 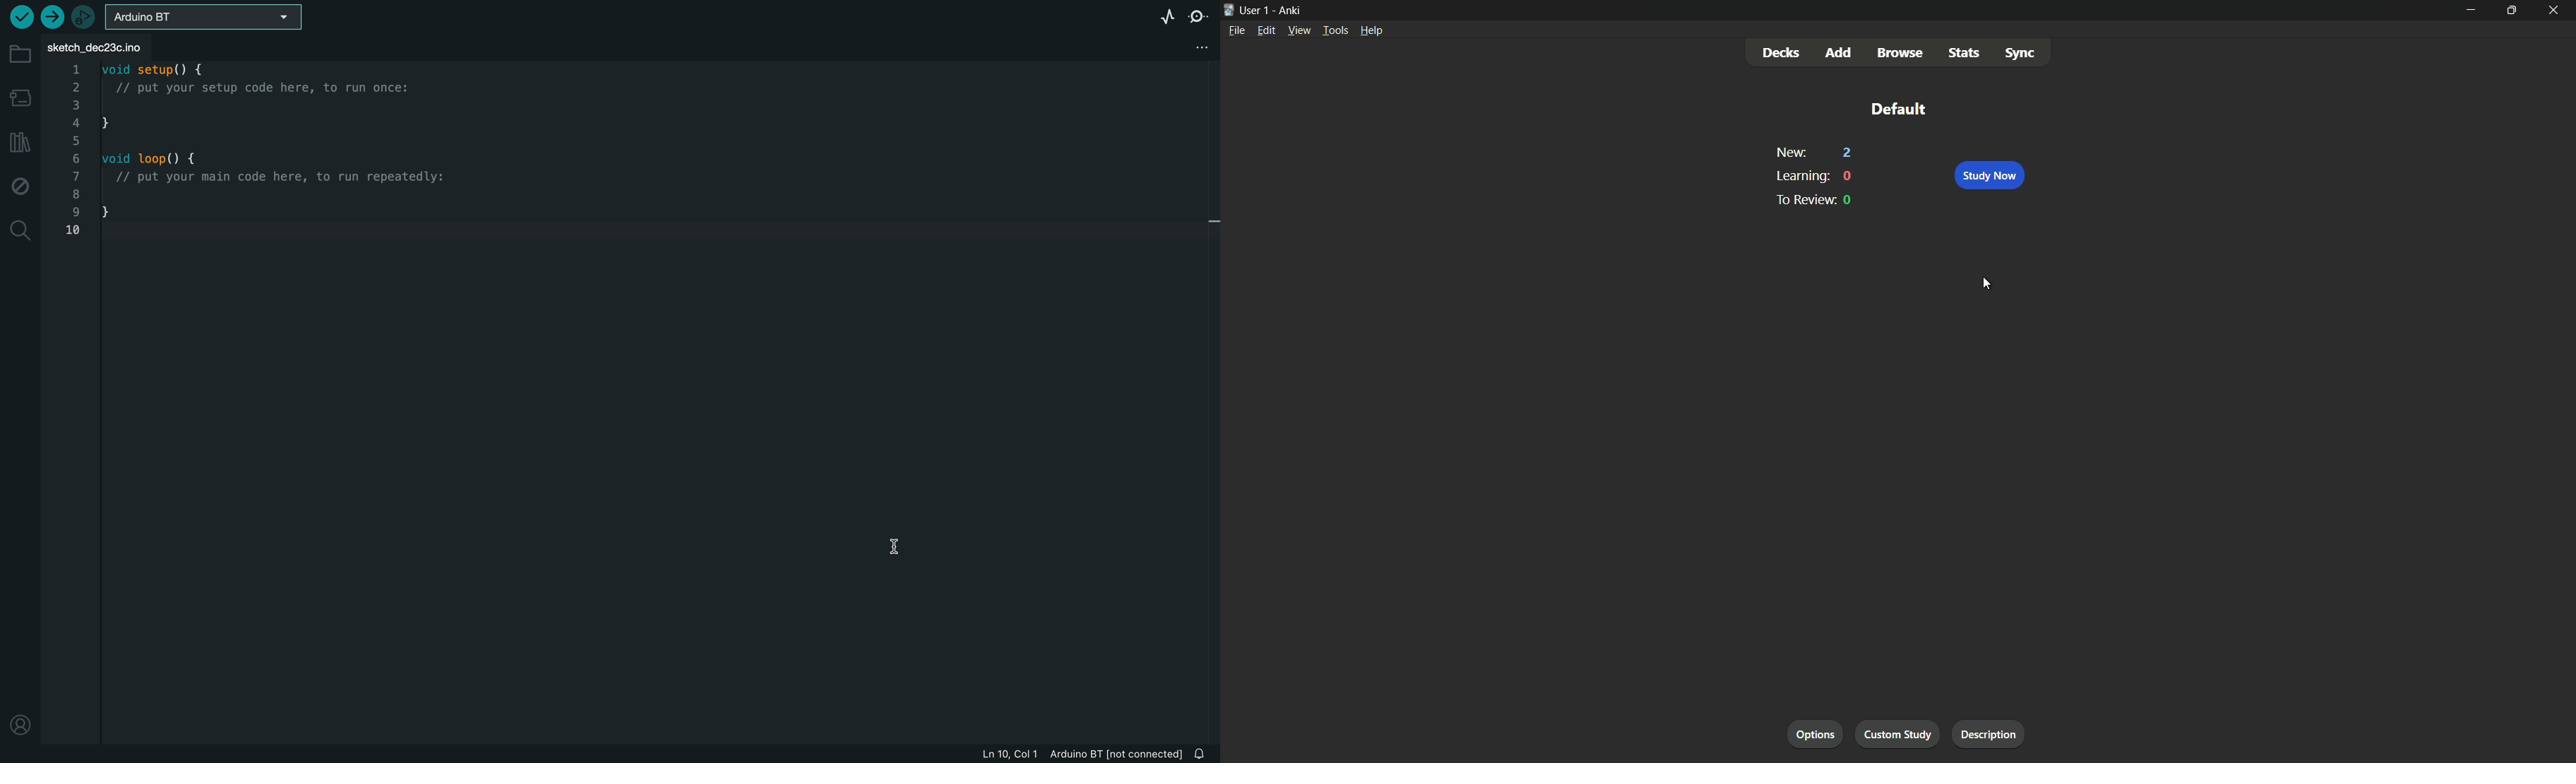 I want to click on minimize, so click(x=2469, y=11).